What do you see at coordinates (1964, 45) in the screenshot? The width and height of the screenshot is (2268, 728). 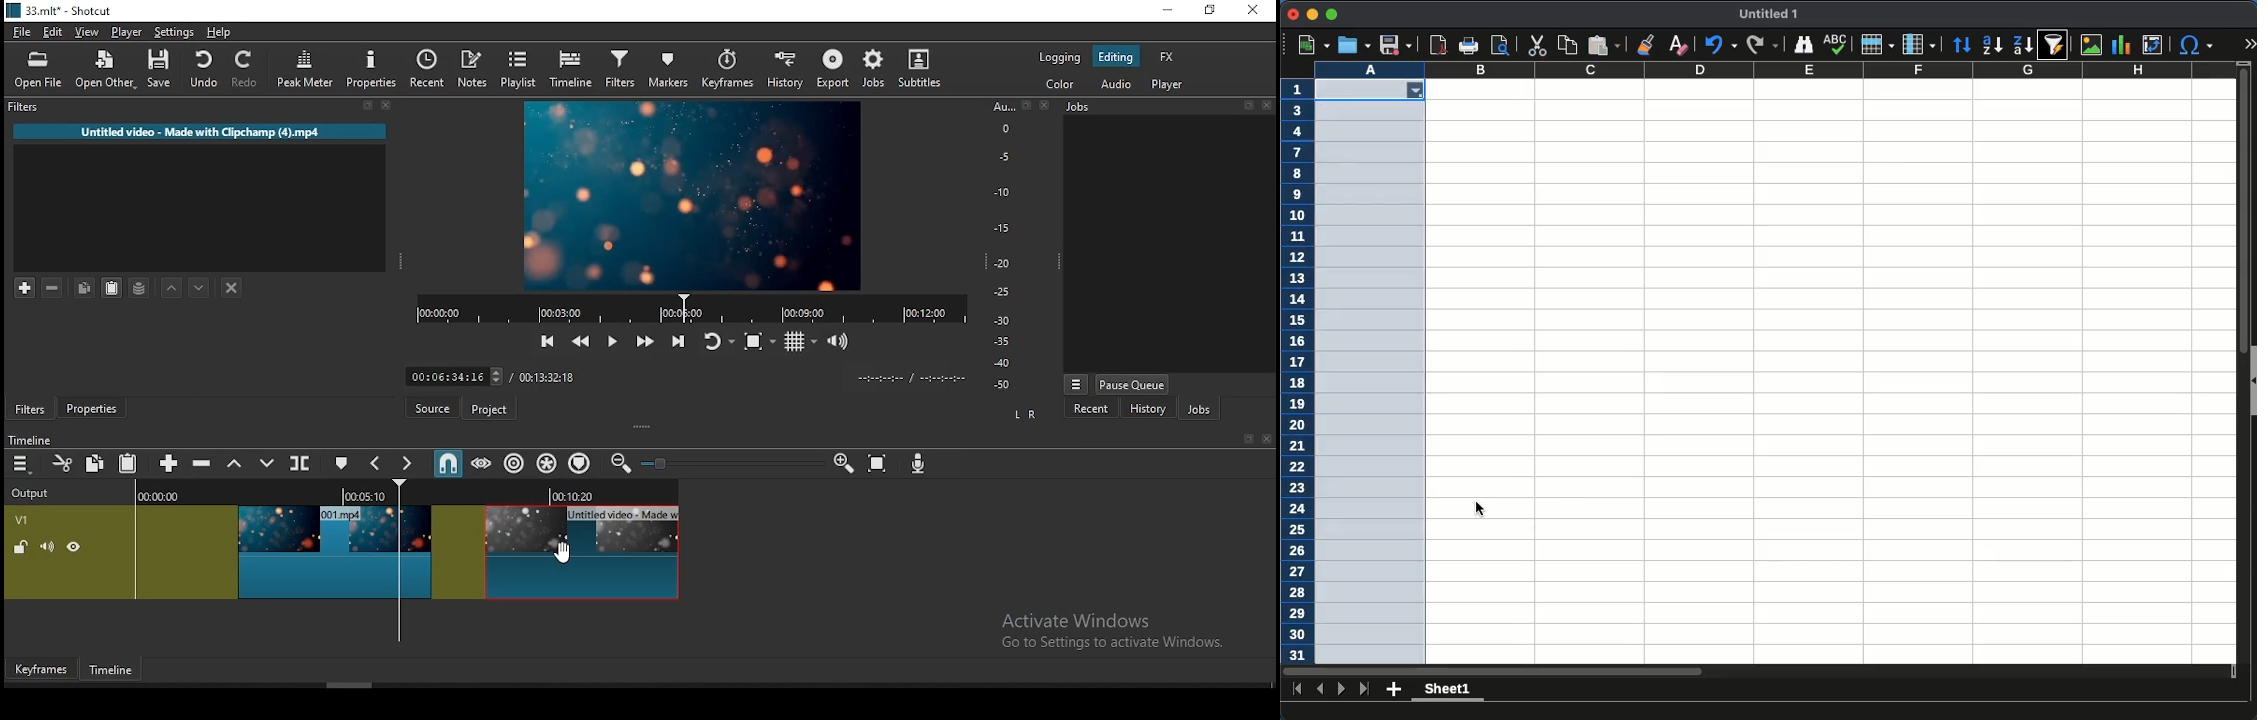 I see `sort` at bounding box center [1964, 45].